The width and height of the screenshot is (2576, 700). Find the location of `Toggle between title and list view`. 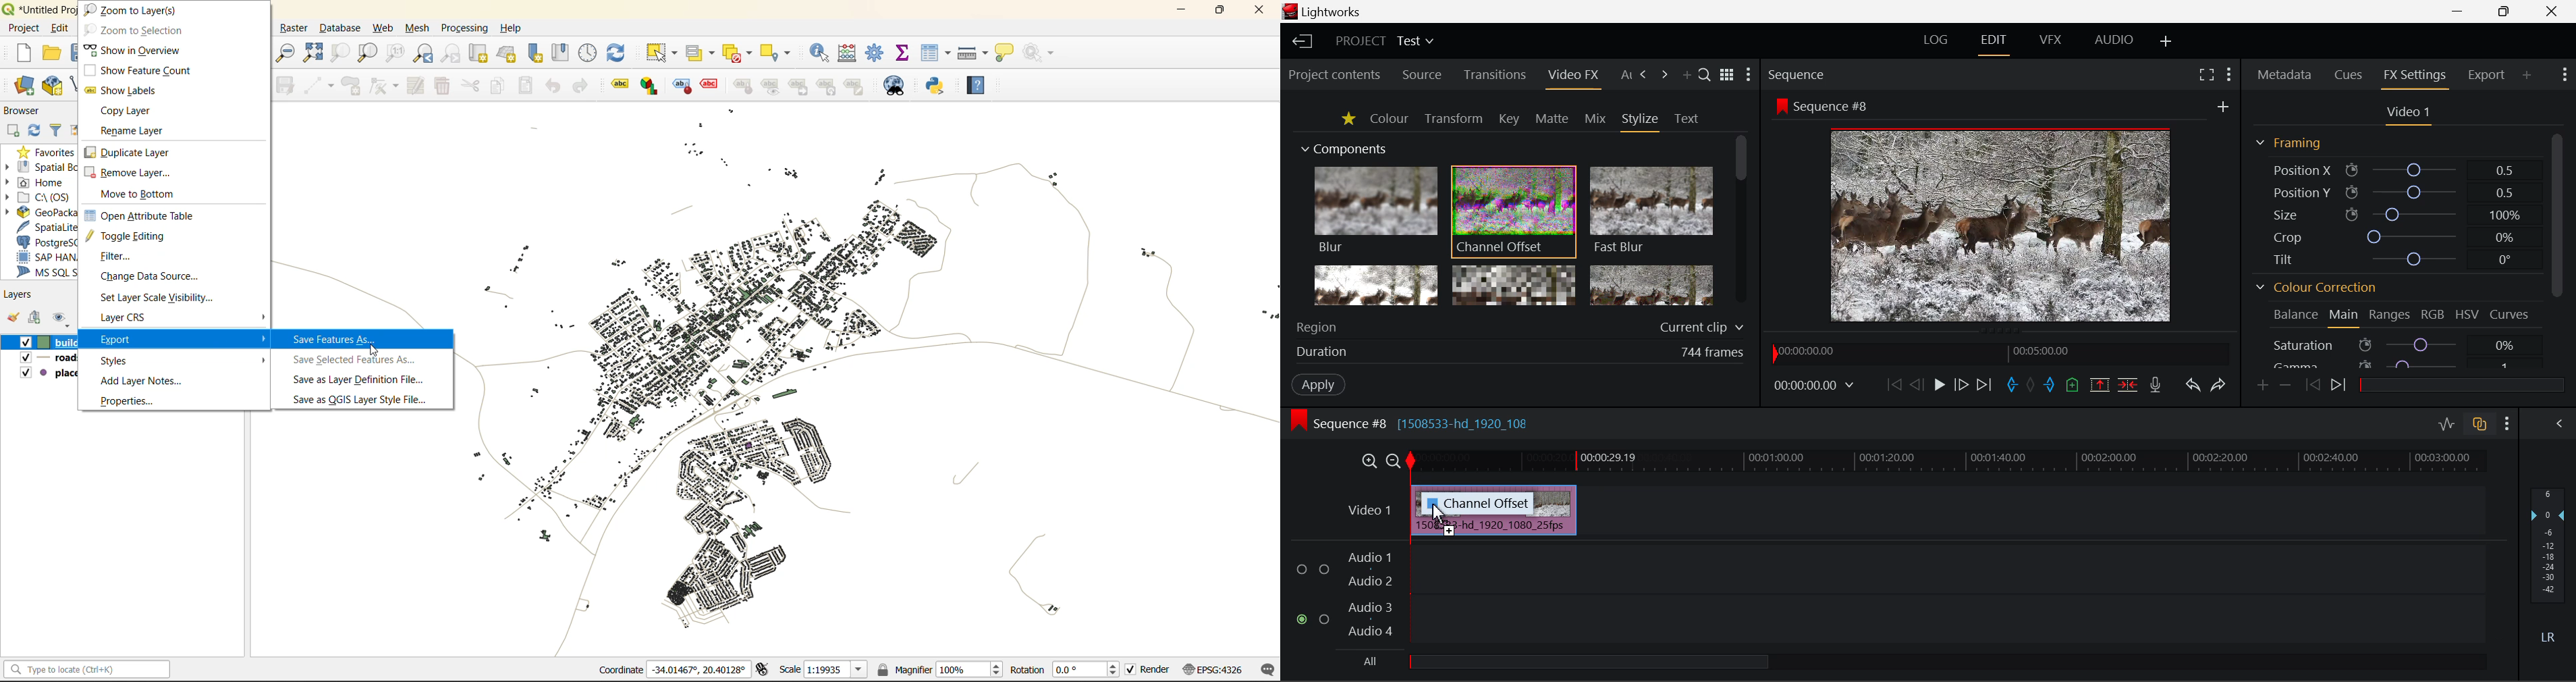

Toggle between title and list view is located at coordinates (1726, 72).